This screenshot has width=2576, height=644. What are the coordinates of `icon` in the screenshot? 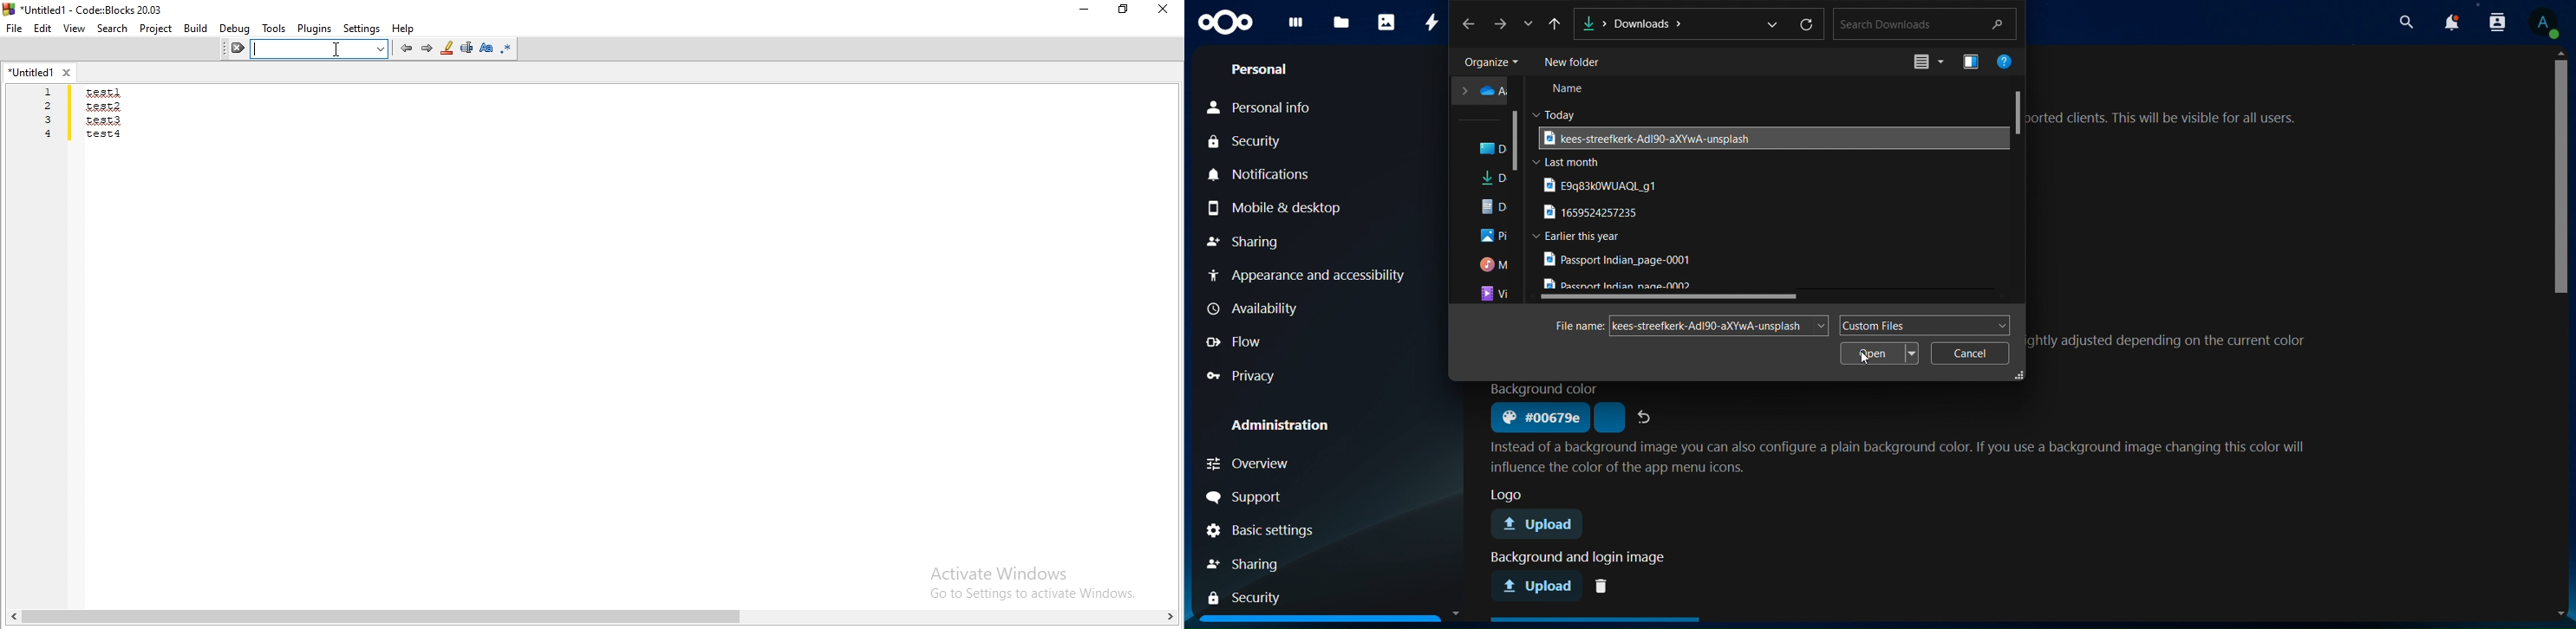 It's located at (1925, 62).